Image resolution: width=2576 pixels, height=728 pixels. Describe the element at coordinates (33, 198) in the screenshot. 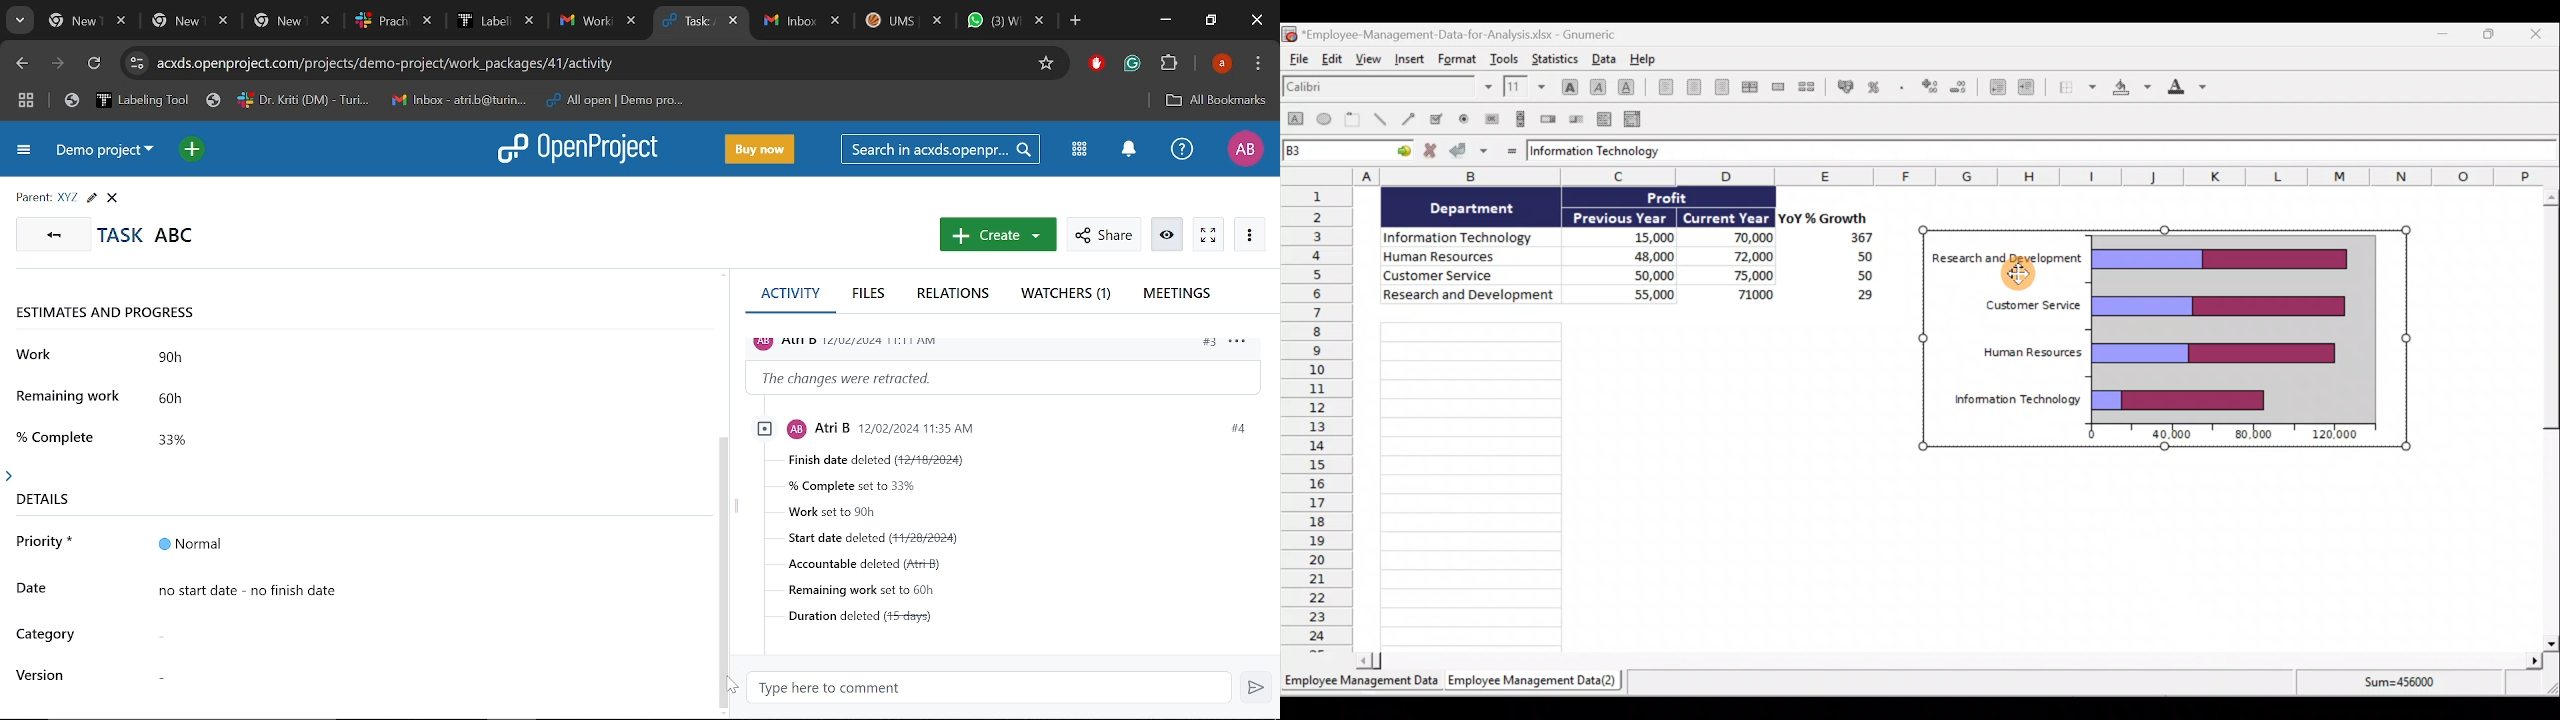

I see `parent` at that location.